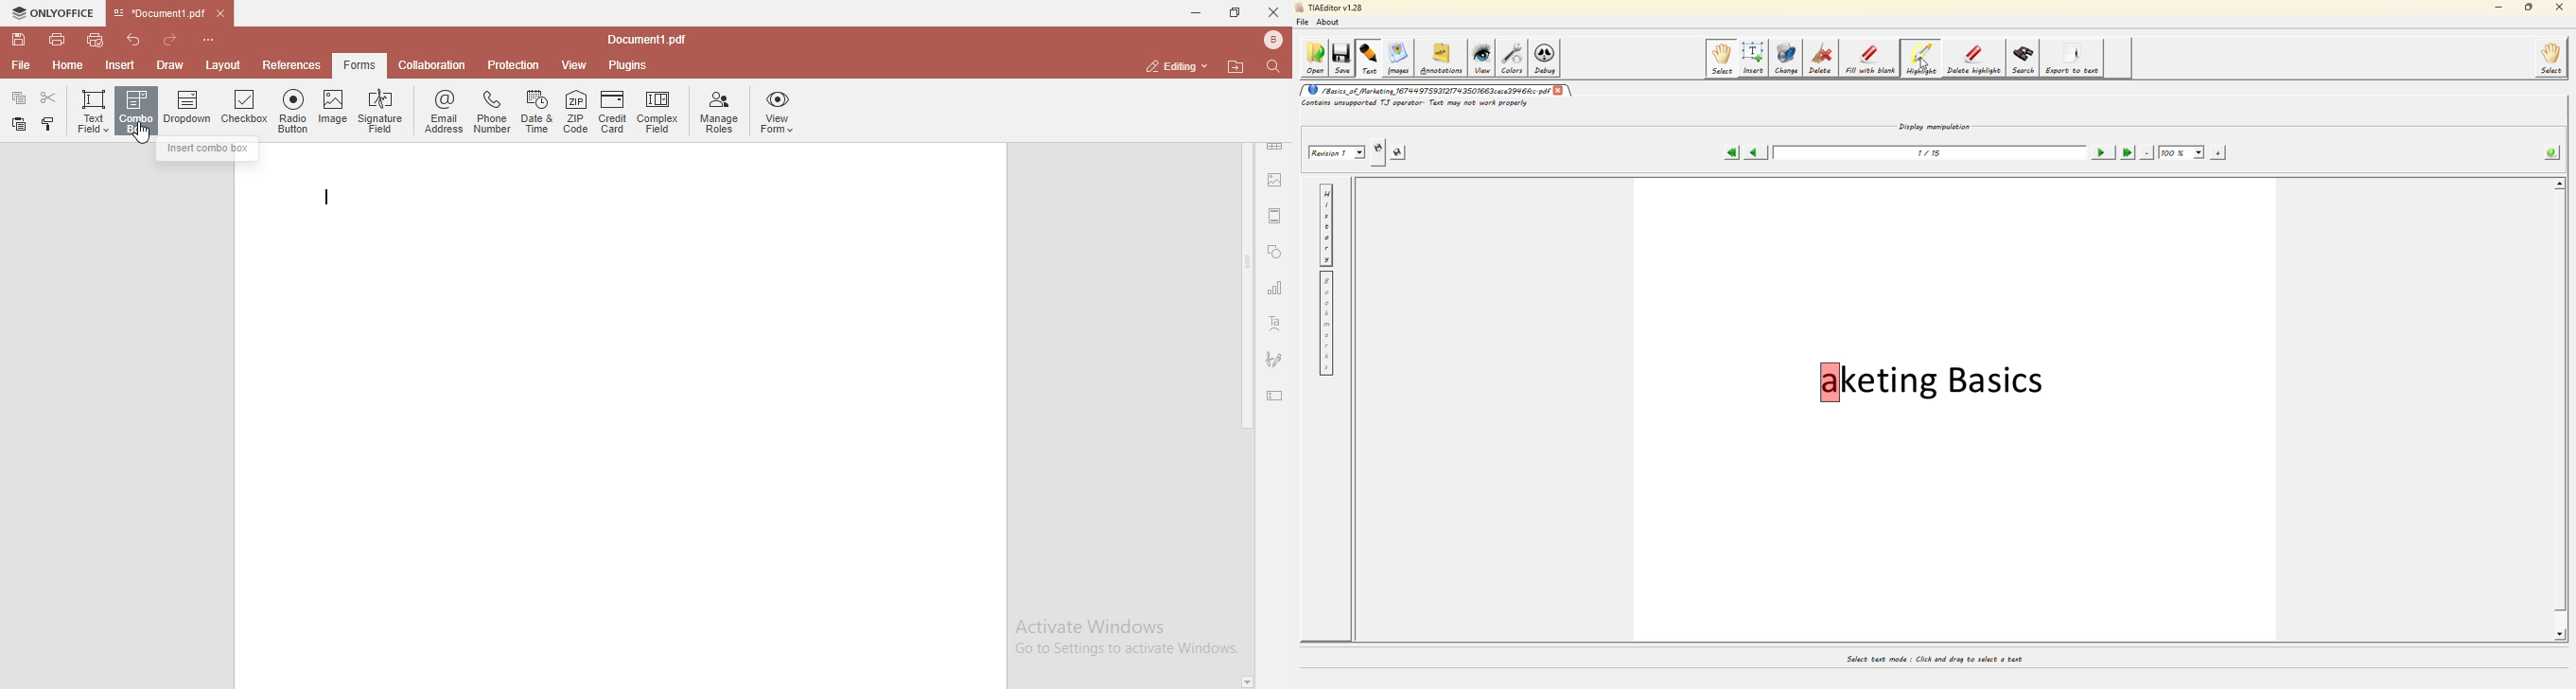 The width and height of the screenshot is (2576, 700). What do you see at coordinates (514, 64) in the screenshot?
I see `protection` at bounding box center [514, 64].